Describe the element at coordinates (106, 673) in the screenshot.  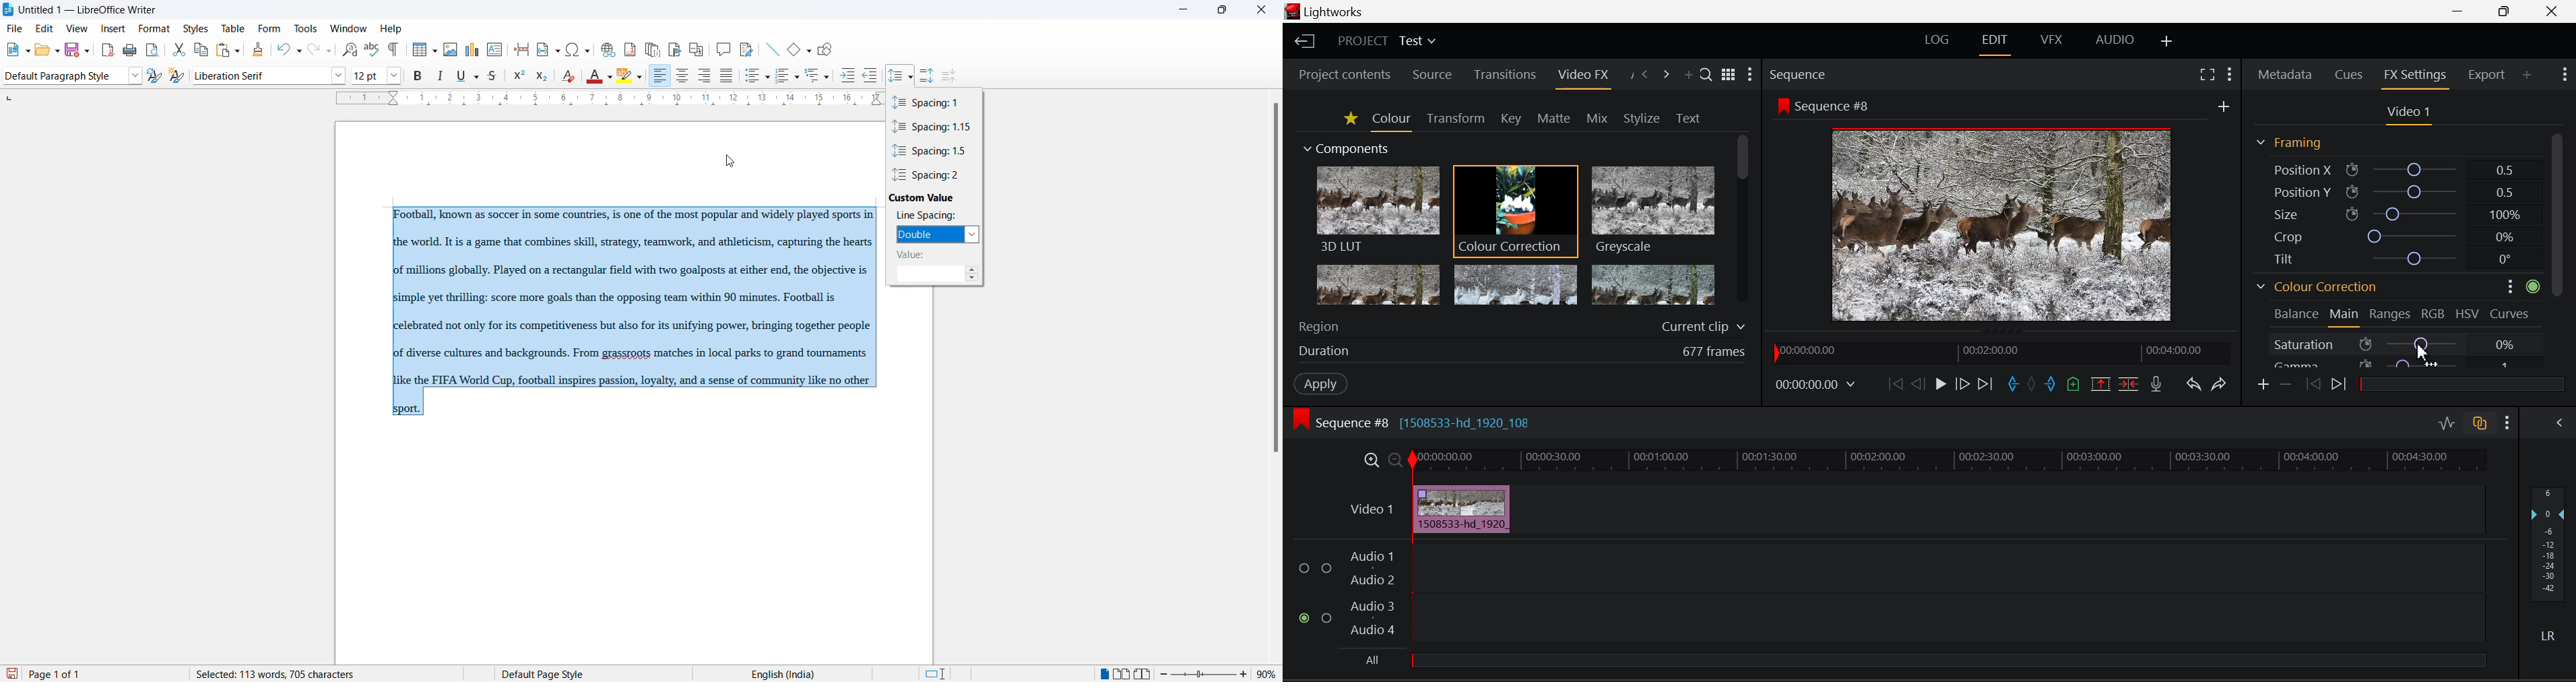
I see `total and current page` at that location.